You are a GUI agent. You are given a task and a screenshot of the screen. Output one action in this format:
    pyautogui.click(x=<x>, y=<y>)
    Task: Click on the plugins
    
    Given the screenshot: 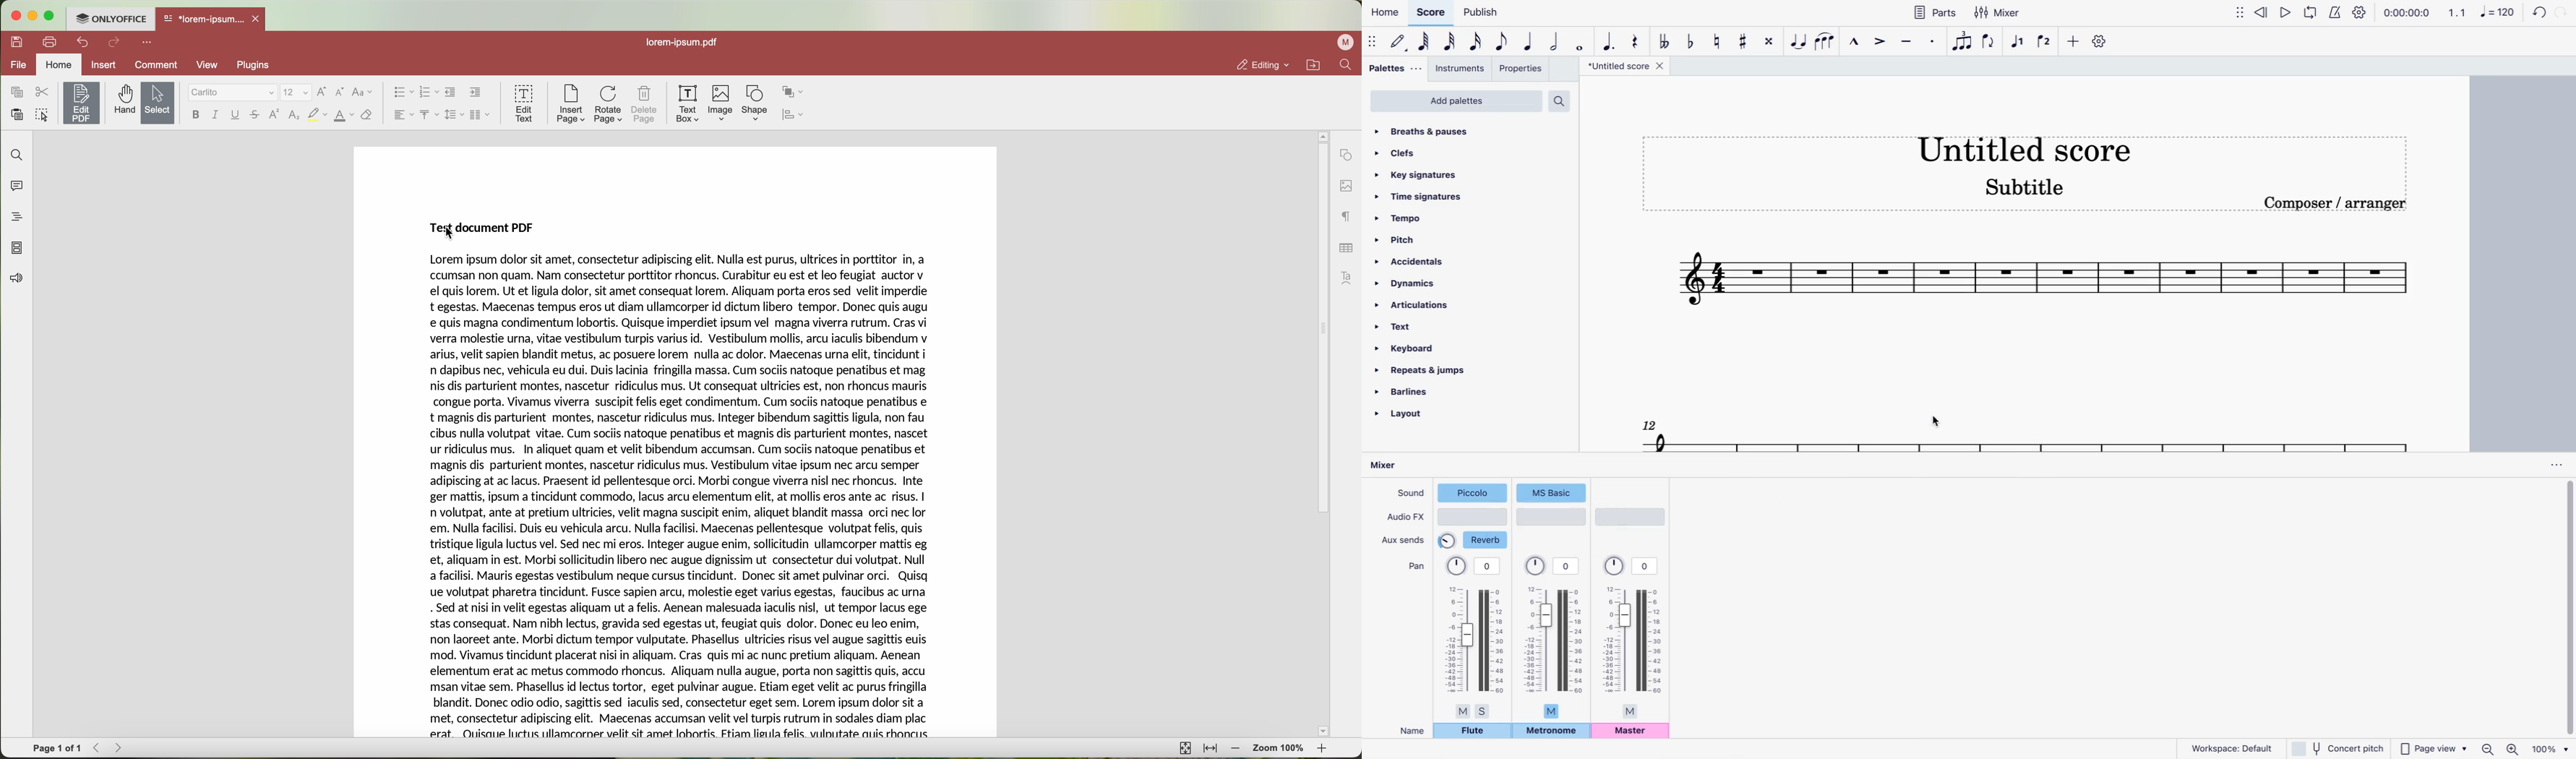 What is the action you would take?
    pyautogui.click(x=255, y=66)
    